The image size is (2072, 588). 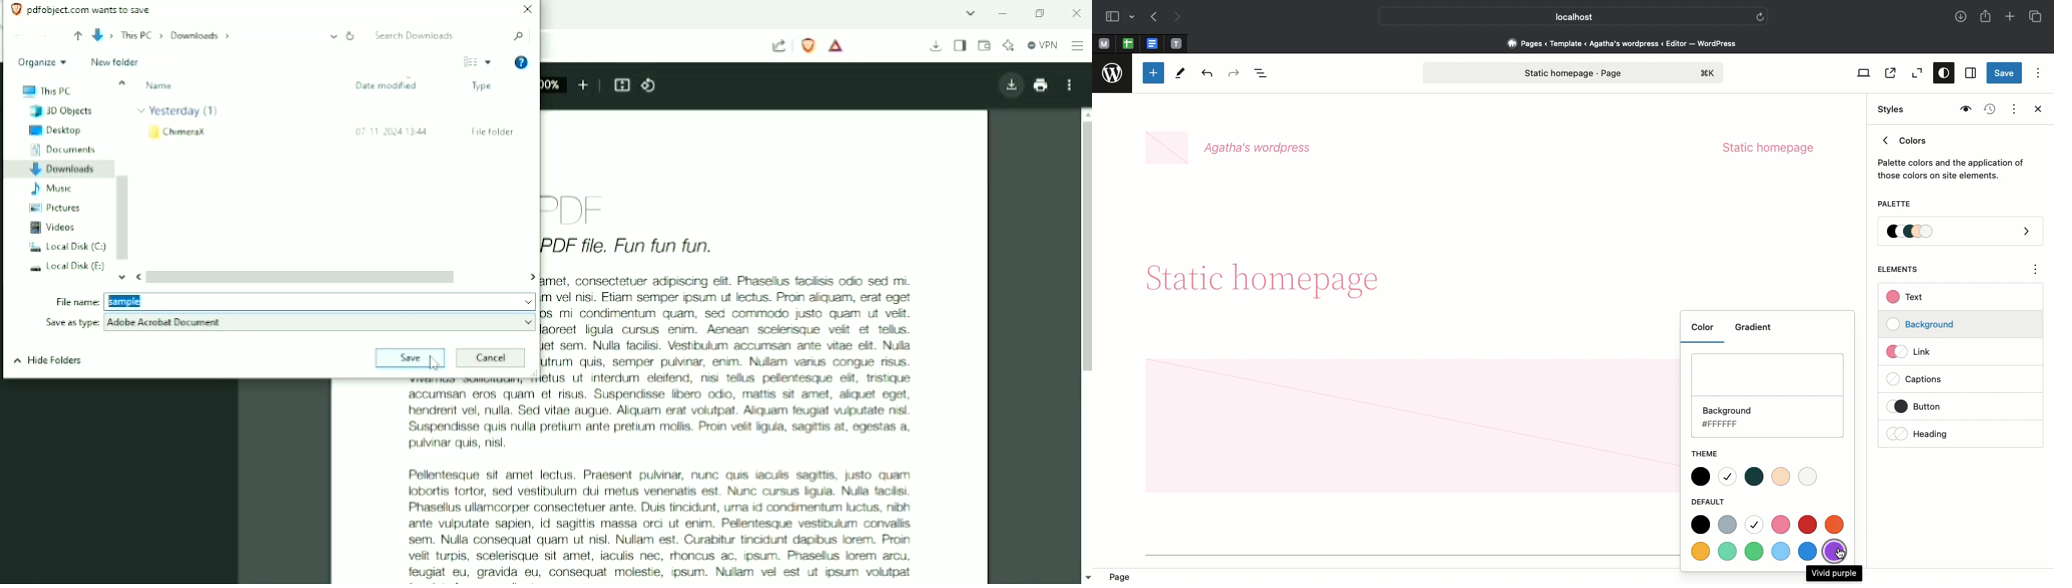 I want to click on Previous page, so click(x=1153, y=18).